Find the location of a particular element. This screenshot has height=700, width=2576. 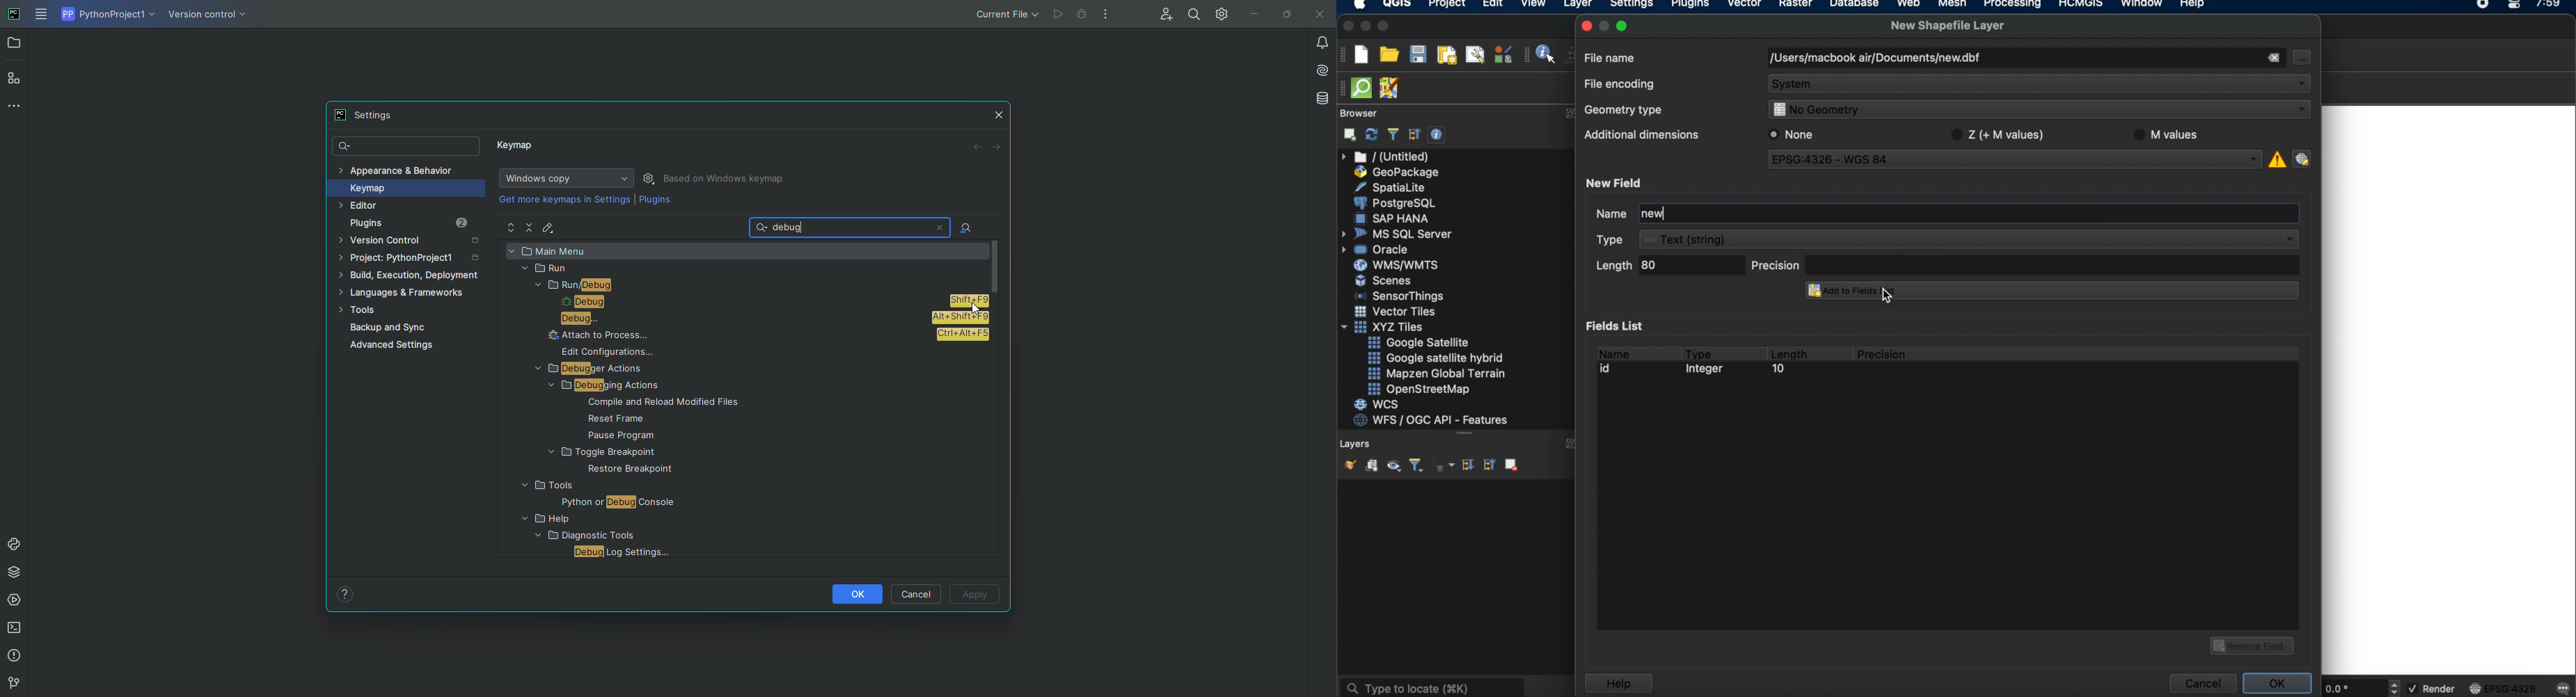

google satellite is located at coordinates (1420, 343).